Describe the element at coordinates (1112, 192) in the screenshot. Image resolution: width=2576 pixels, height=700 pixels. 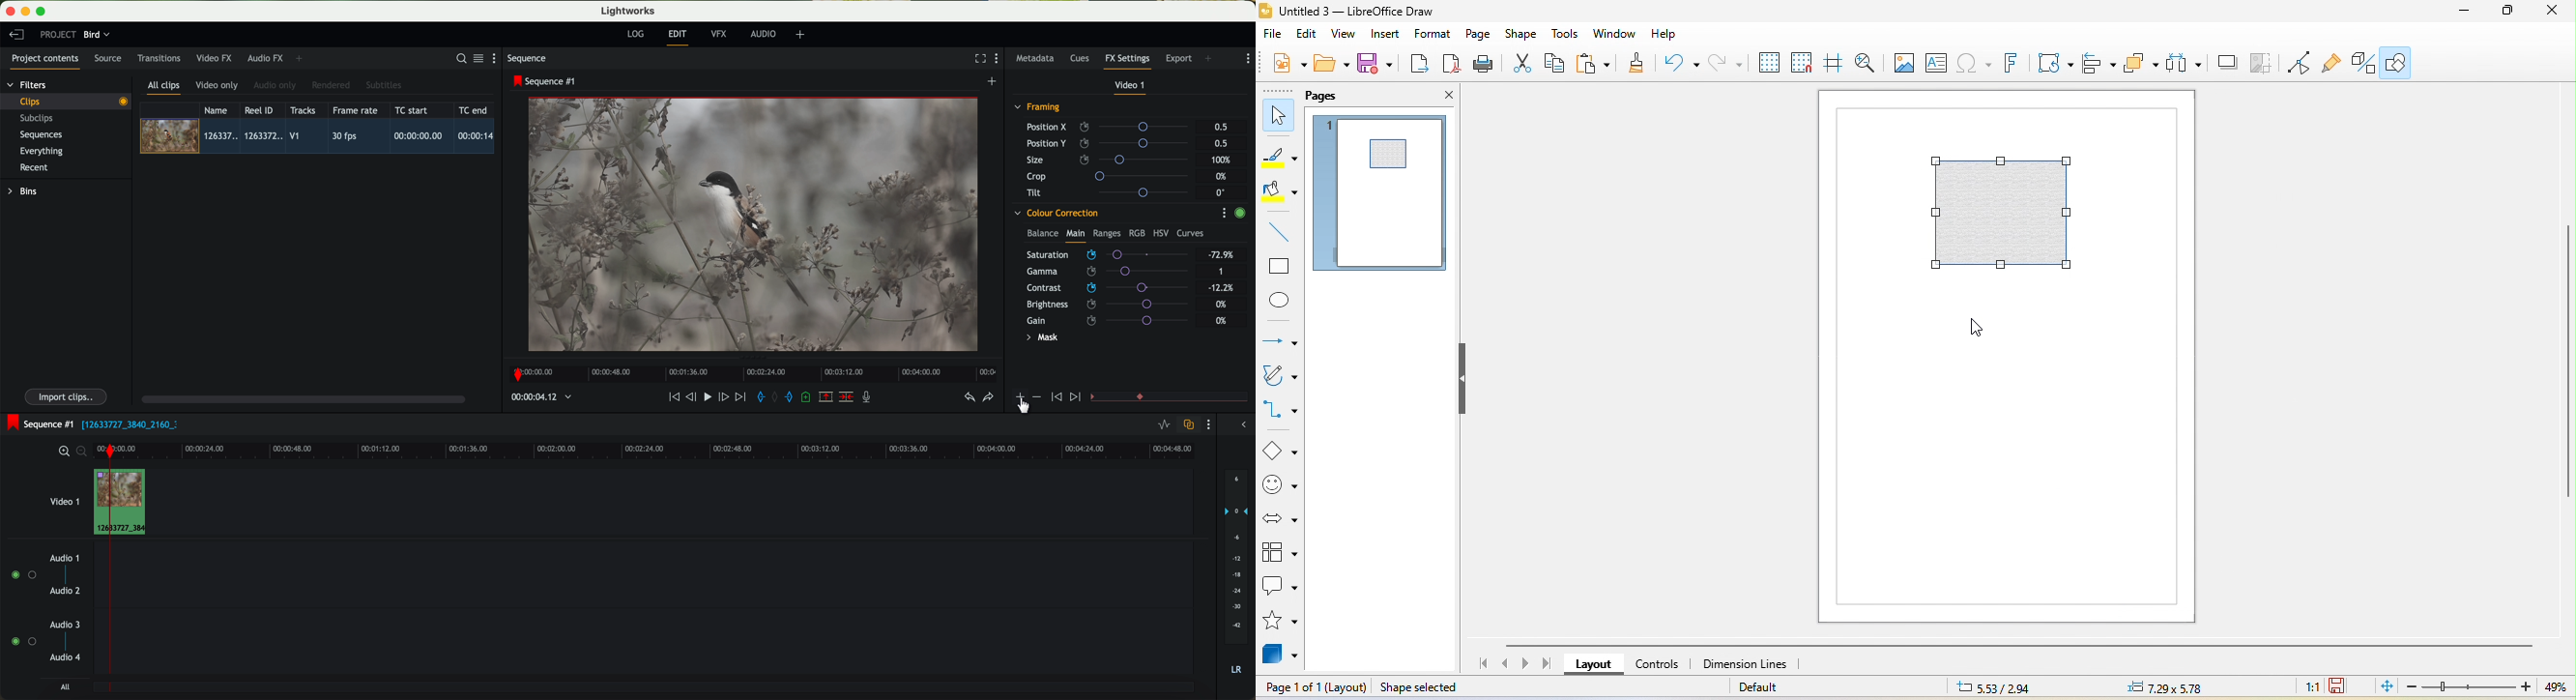
I see `tilt` at that location.